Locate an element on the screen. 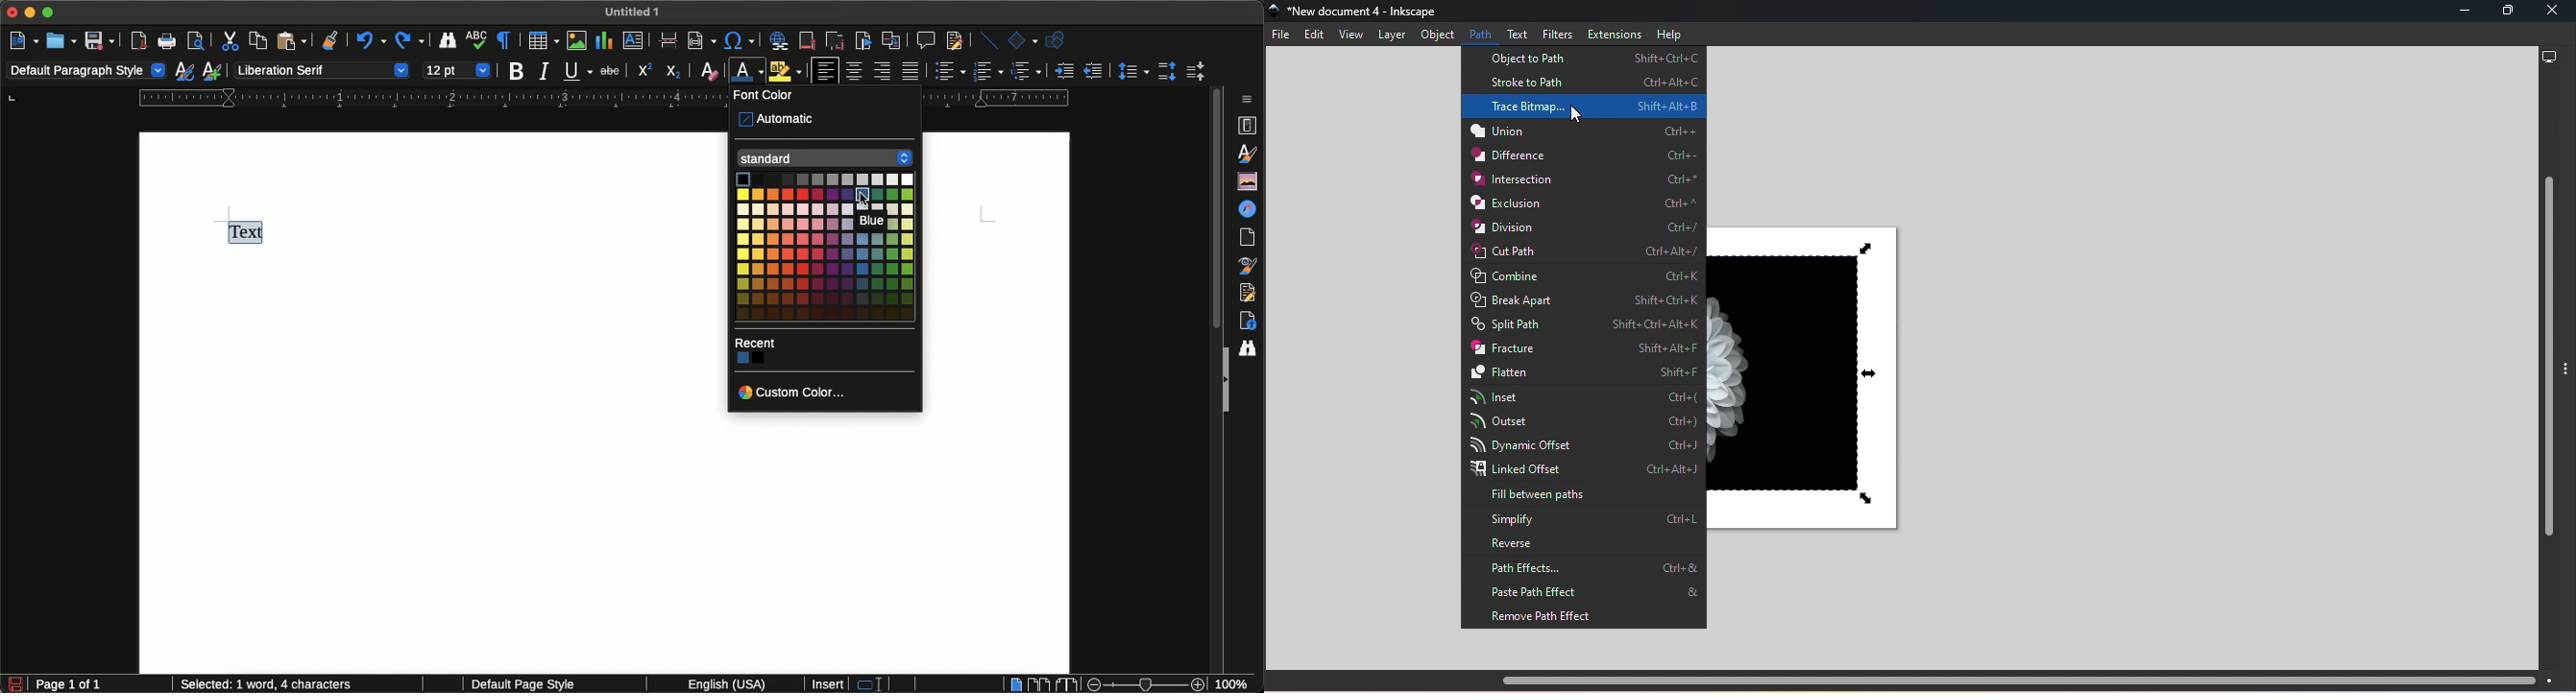 The height and width of the screenshot is (700, 2576). Division is located at coordinates (1582, 227).